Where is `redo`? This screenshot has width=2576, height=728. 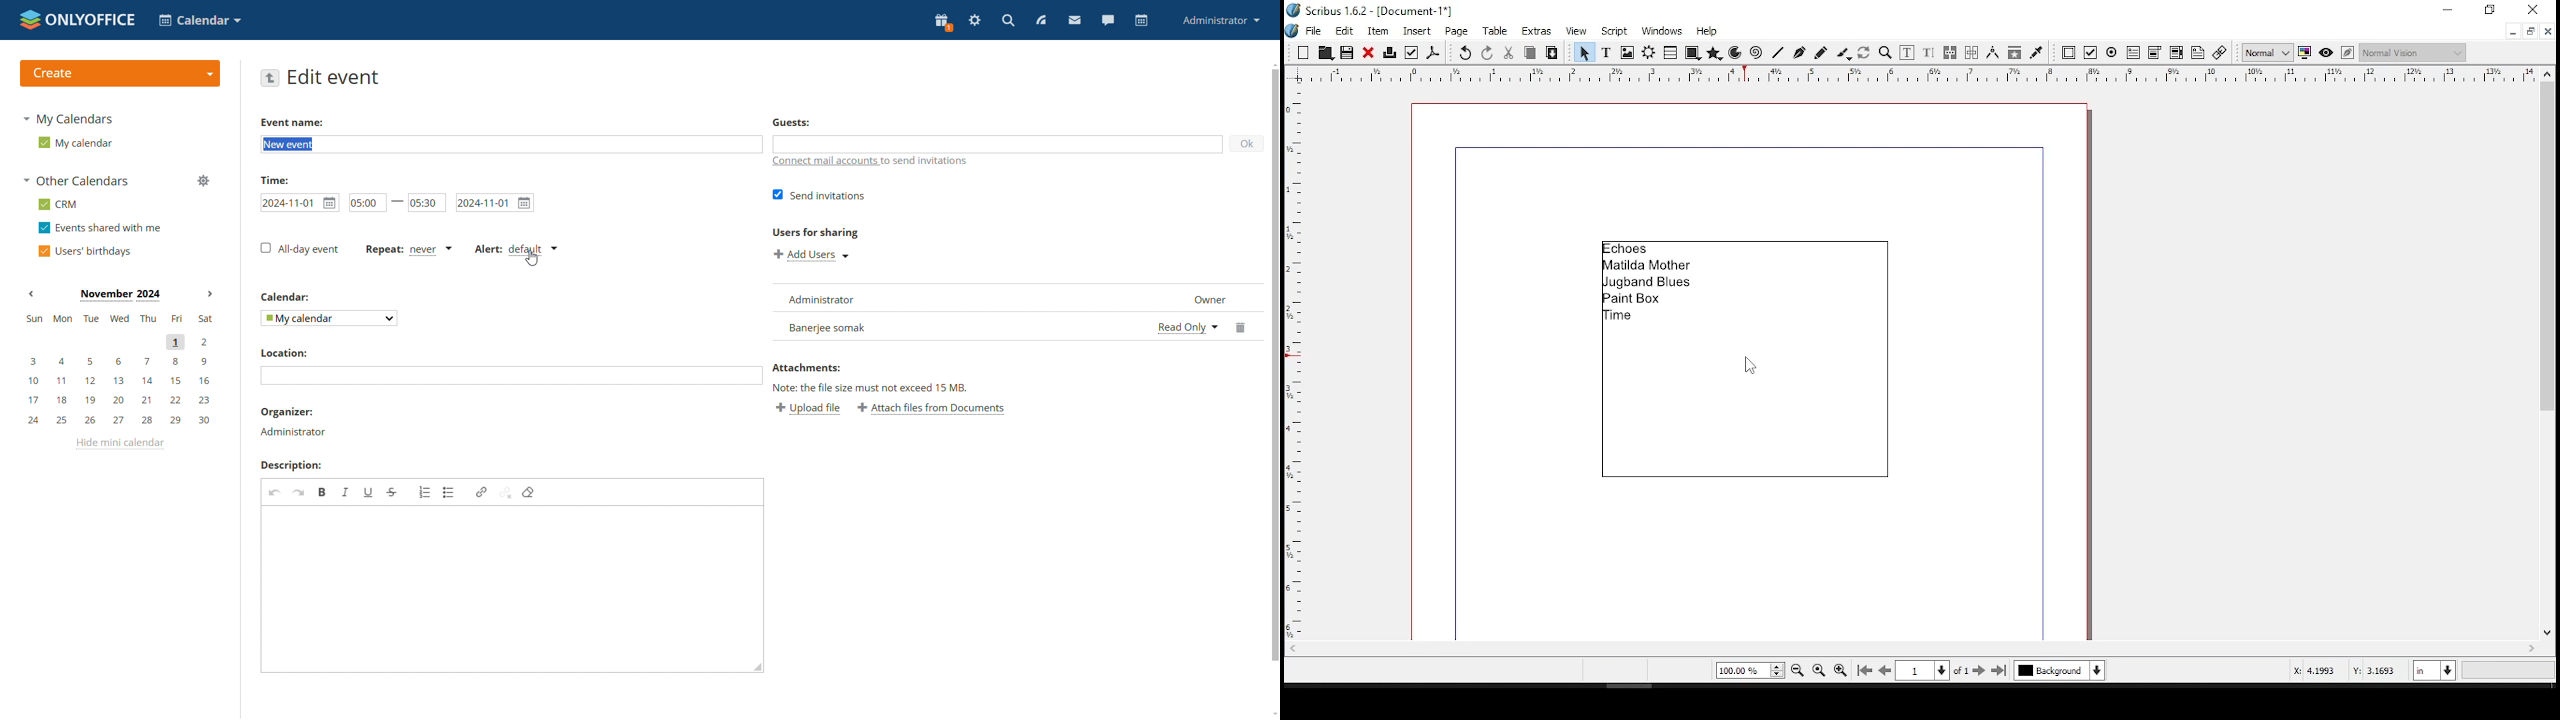
redo is located at coordinates (1488, 52).